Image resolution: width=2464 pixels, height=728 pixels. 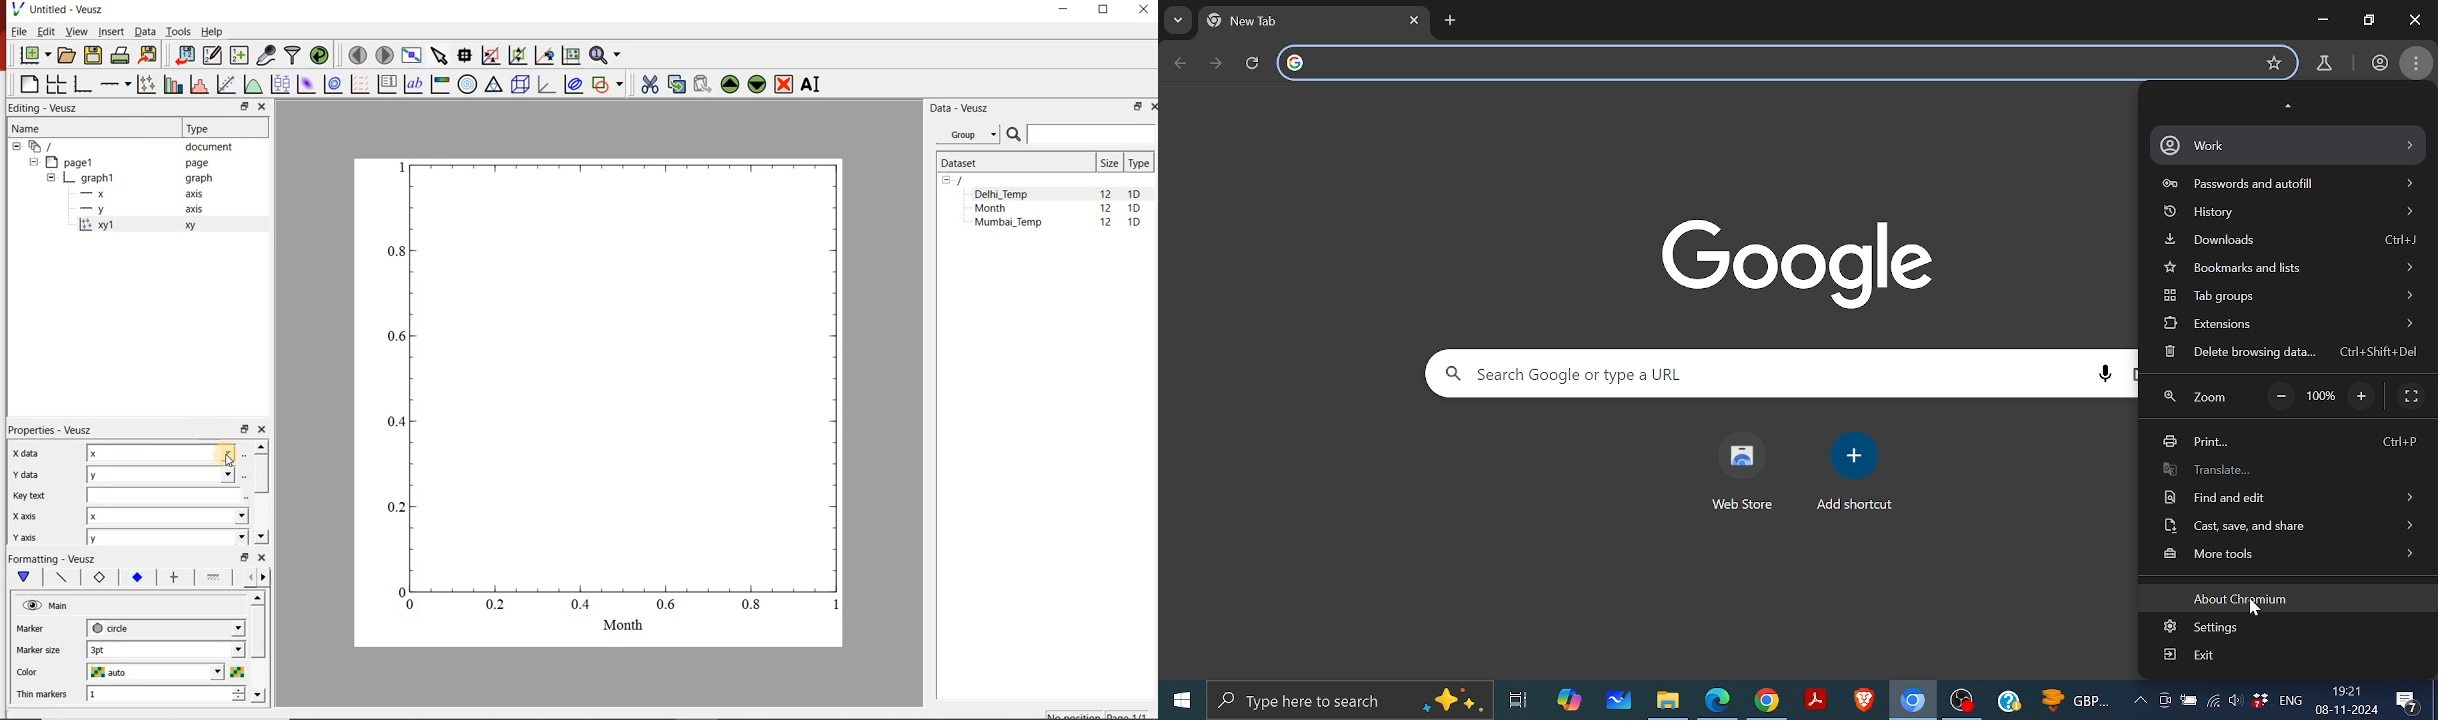 I want to click on find and edit, so click(x=2289, y=496).